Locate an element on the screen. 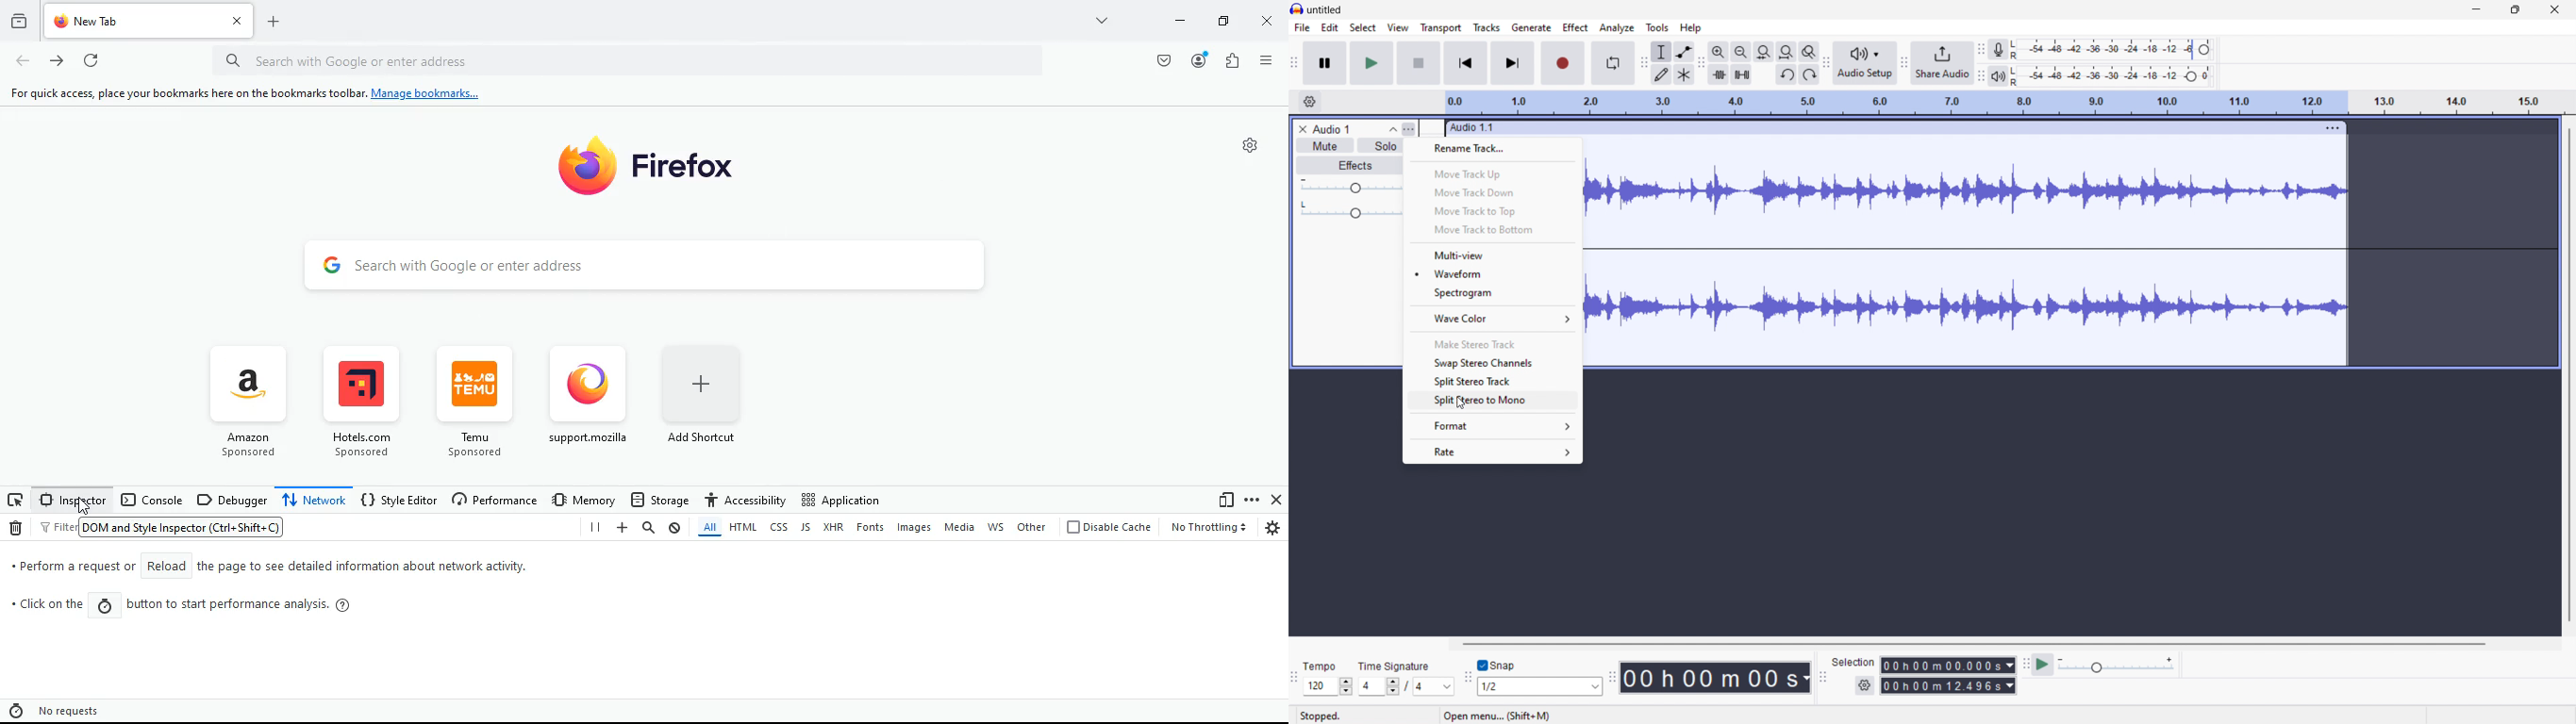  playback meter toolbar is located at coordinates (1904, 64).